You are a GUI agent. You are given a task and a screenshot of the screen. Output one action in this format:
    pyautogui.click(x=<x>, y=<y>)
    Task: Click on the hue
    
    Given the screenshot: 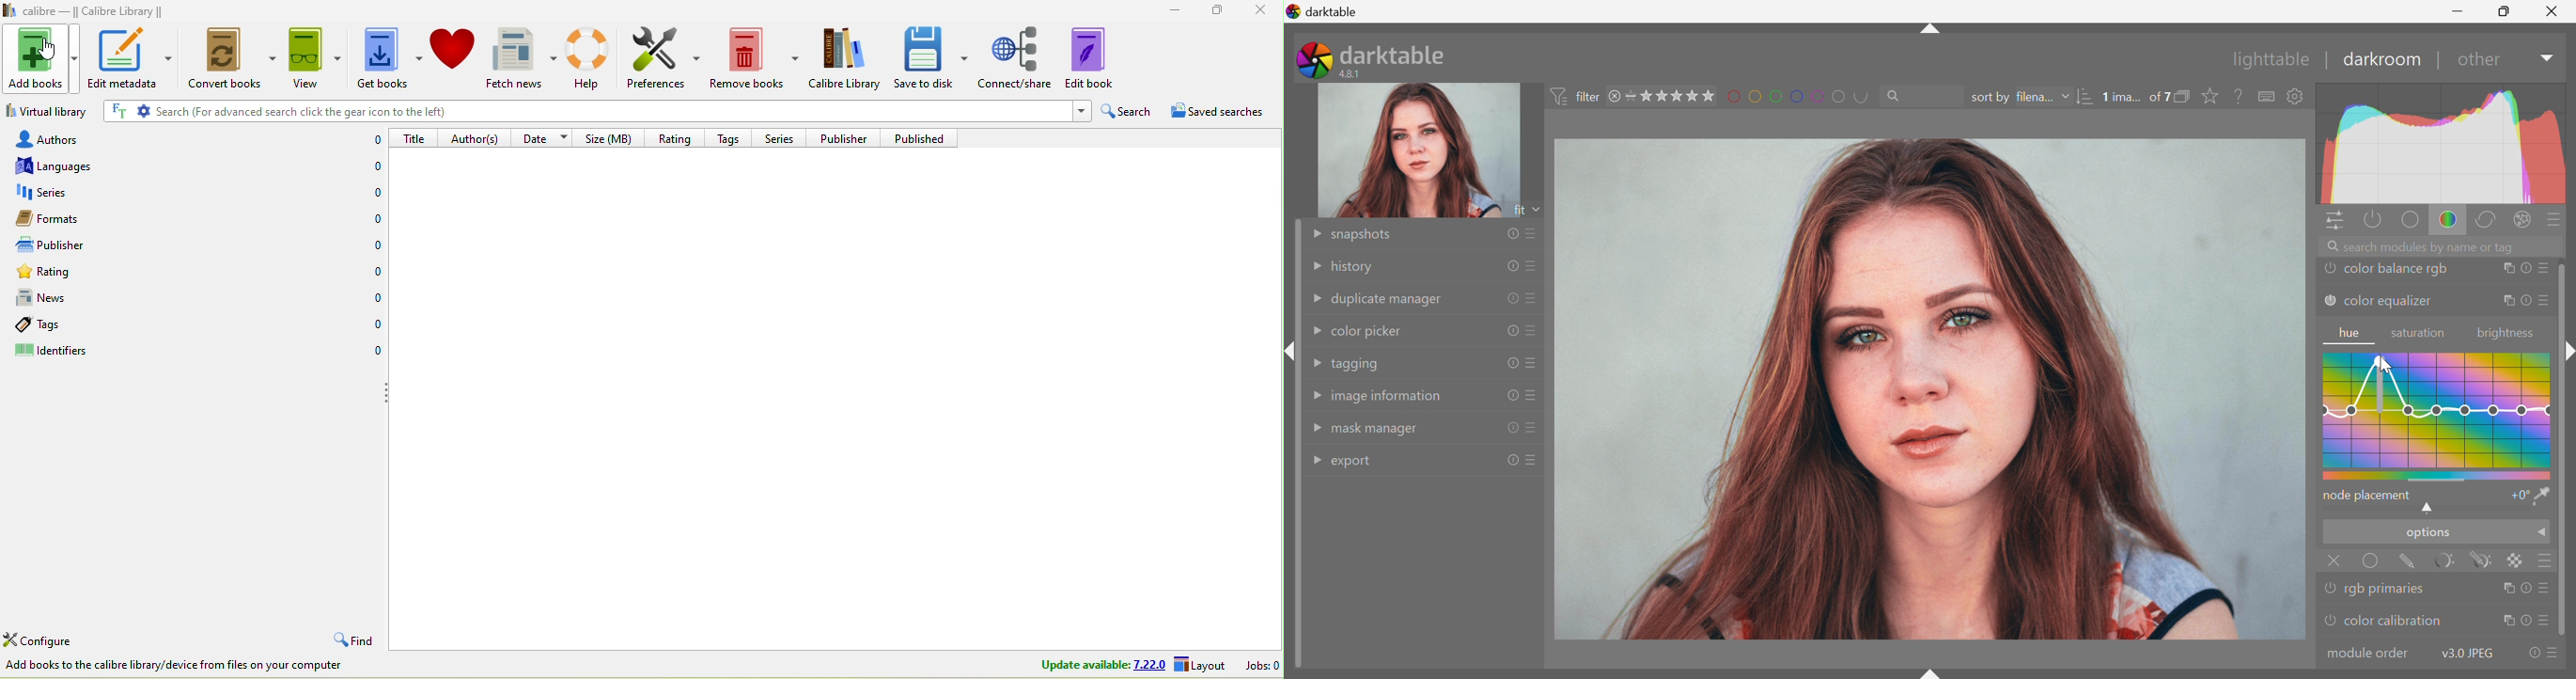 What is the action you would take?
    pyautogui.click(x=2351, y=333)
    